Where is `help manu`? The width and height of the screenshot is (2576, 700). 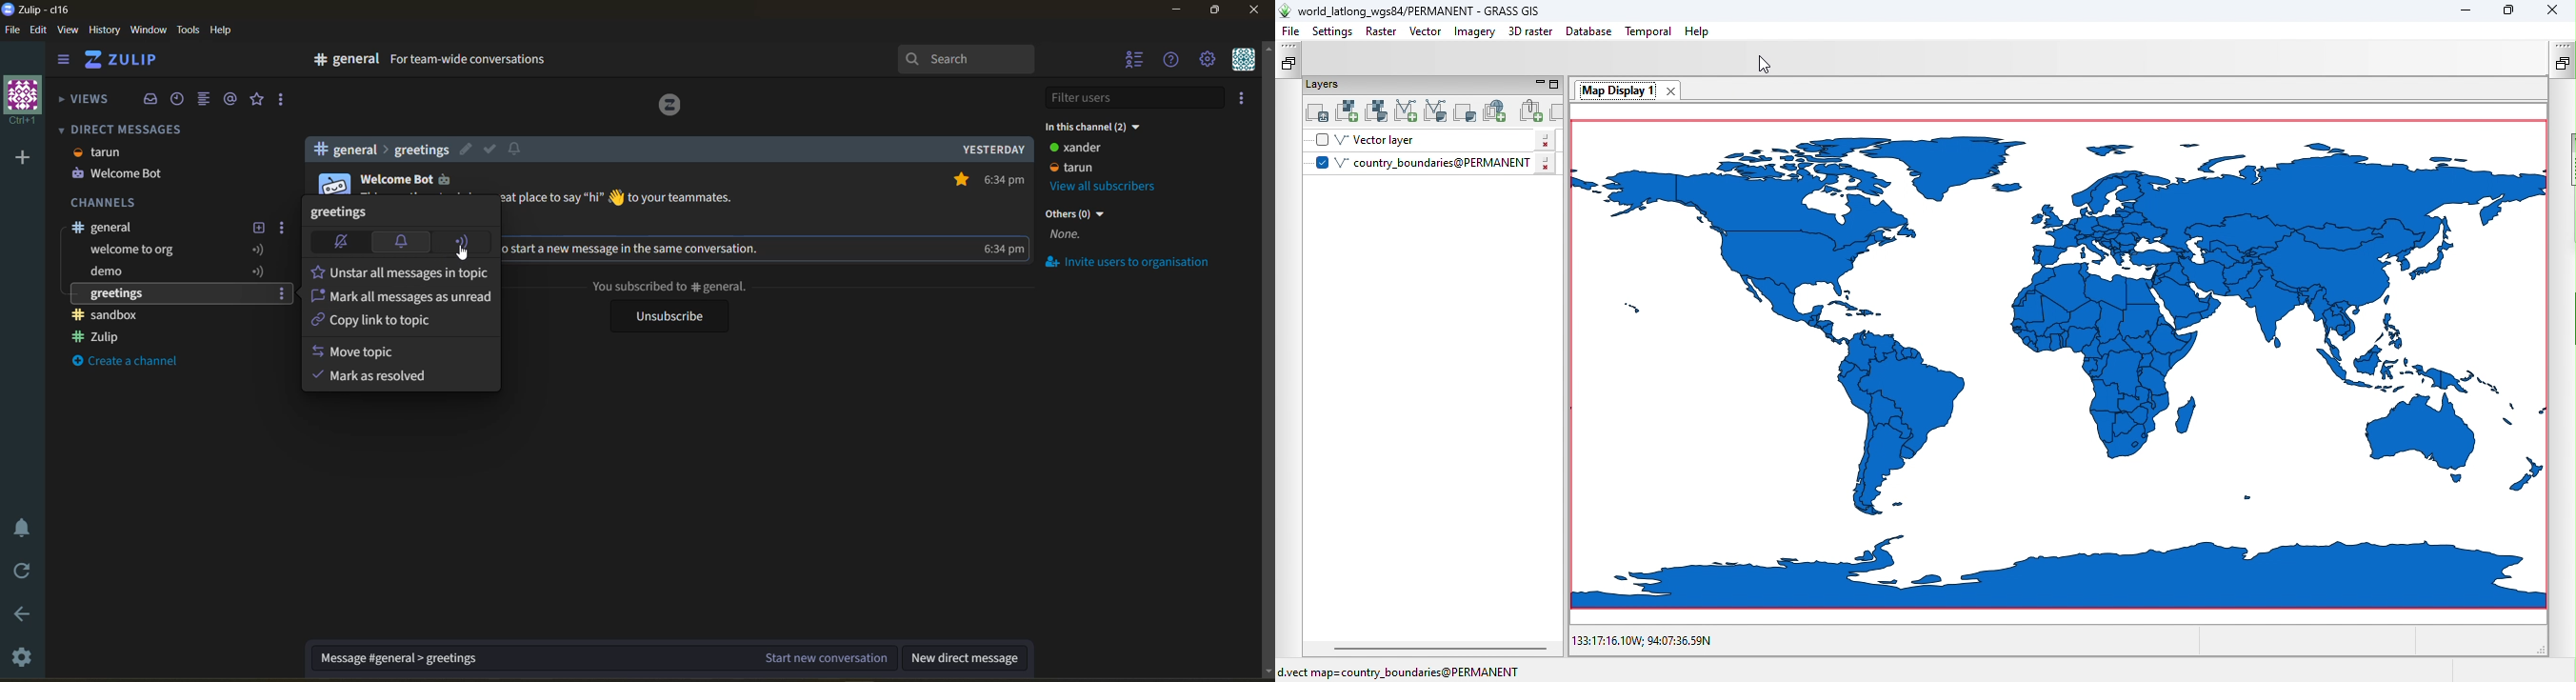 help manu is located at coordinates (1173, 60).